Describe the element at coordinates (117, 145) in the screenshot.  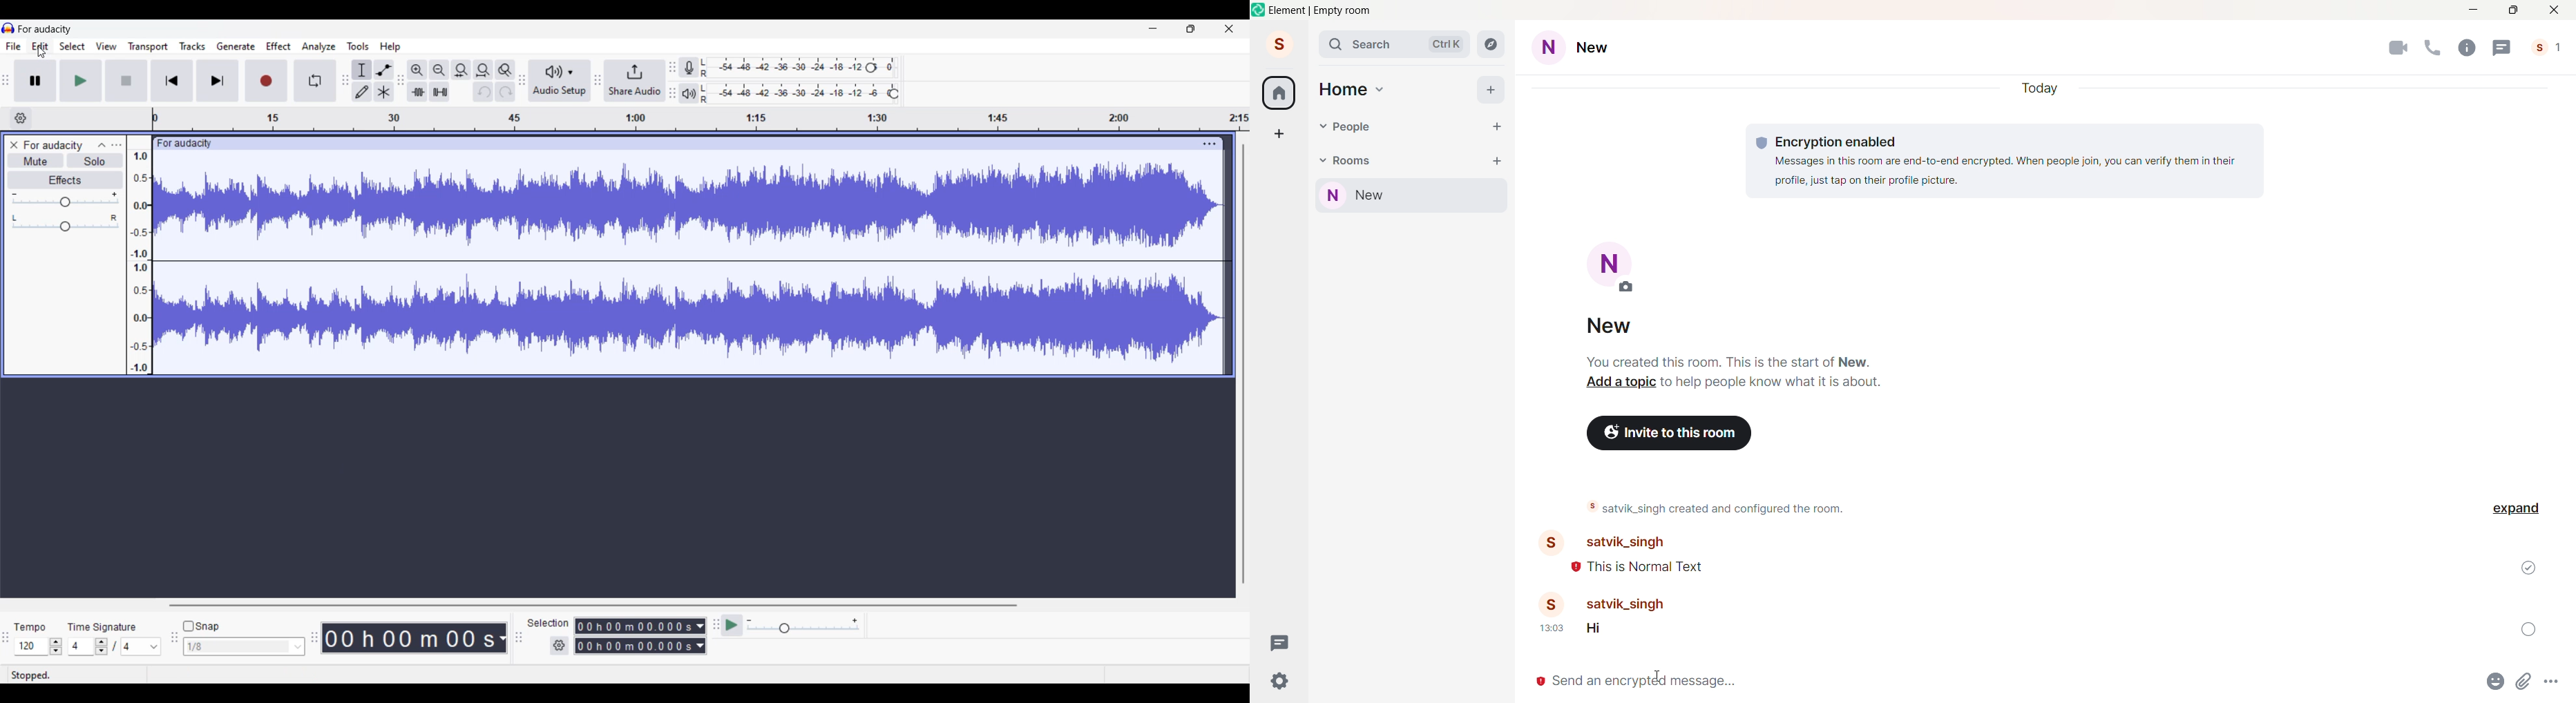
I see `Open menu` at that location.